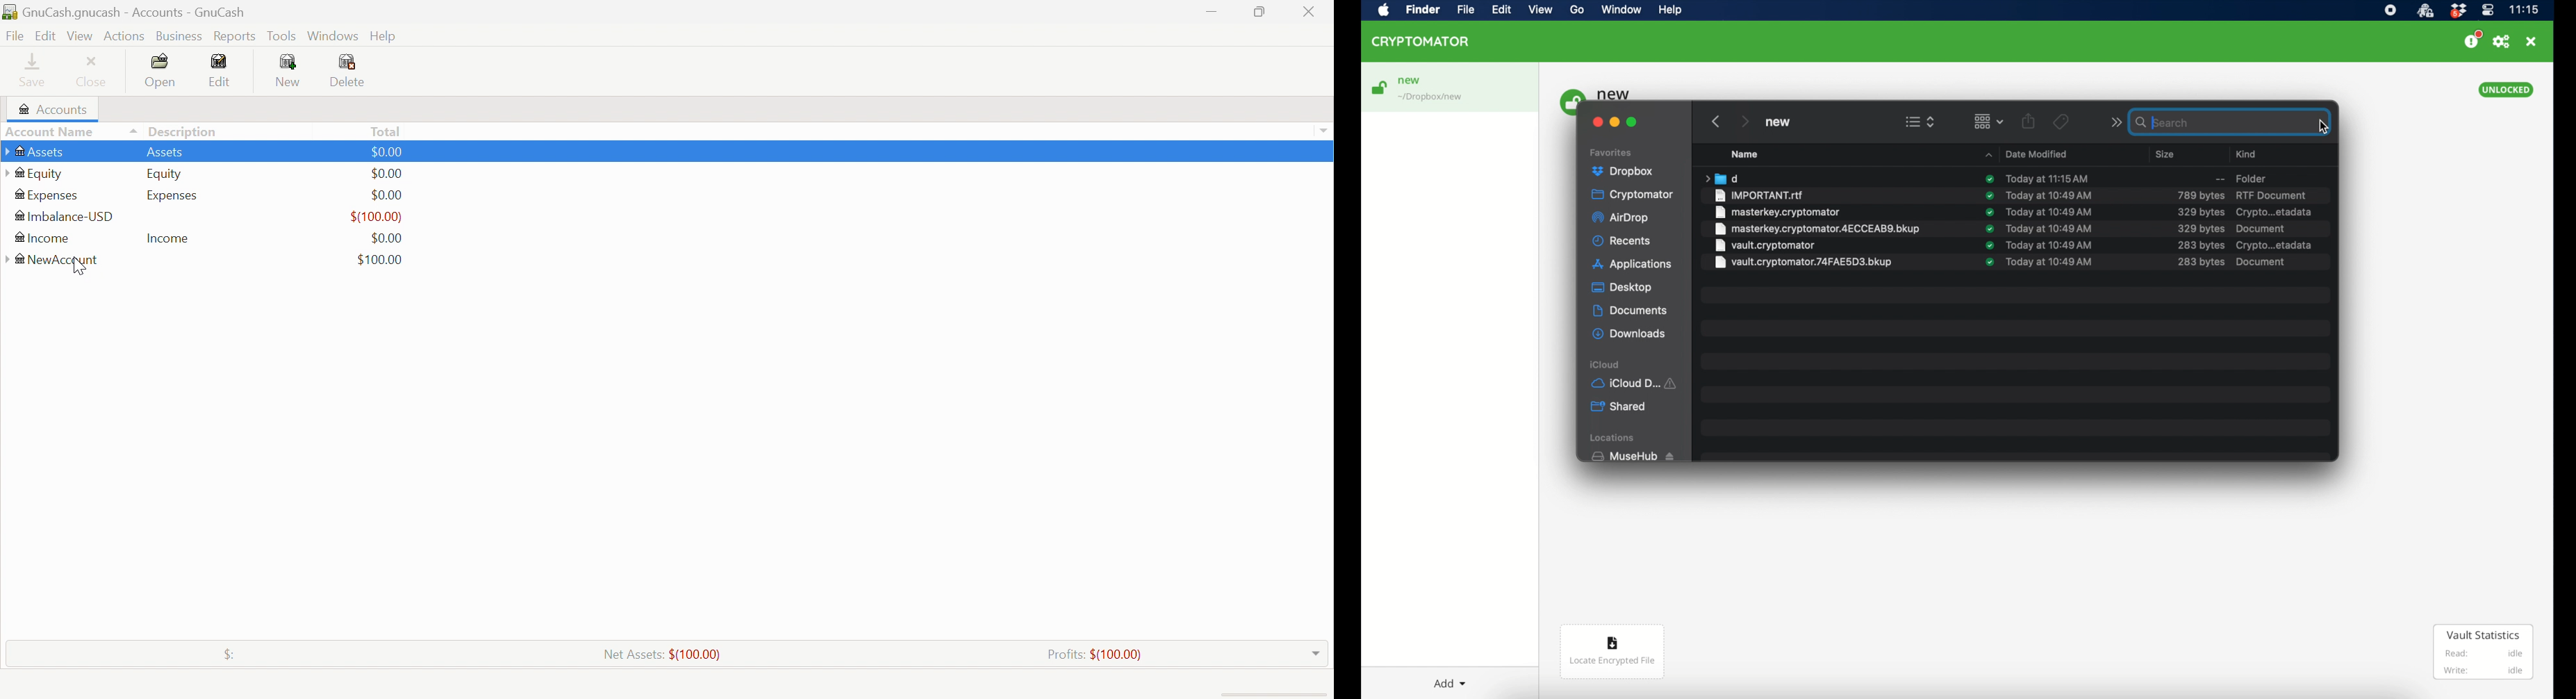 The image size is (2576, 700). What do you see at coordinates (179, 36) in the screenshot?
I see `Business` at bounding box center [179, 36].